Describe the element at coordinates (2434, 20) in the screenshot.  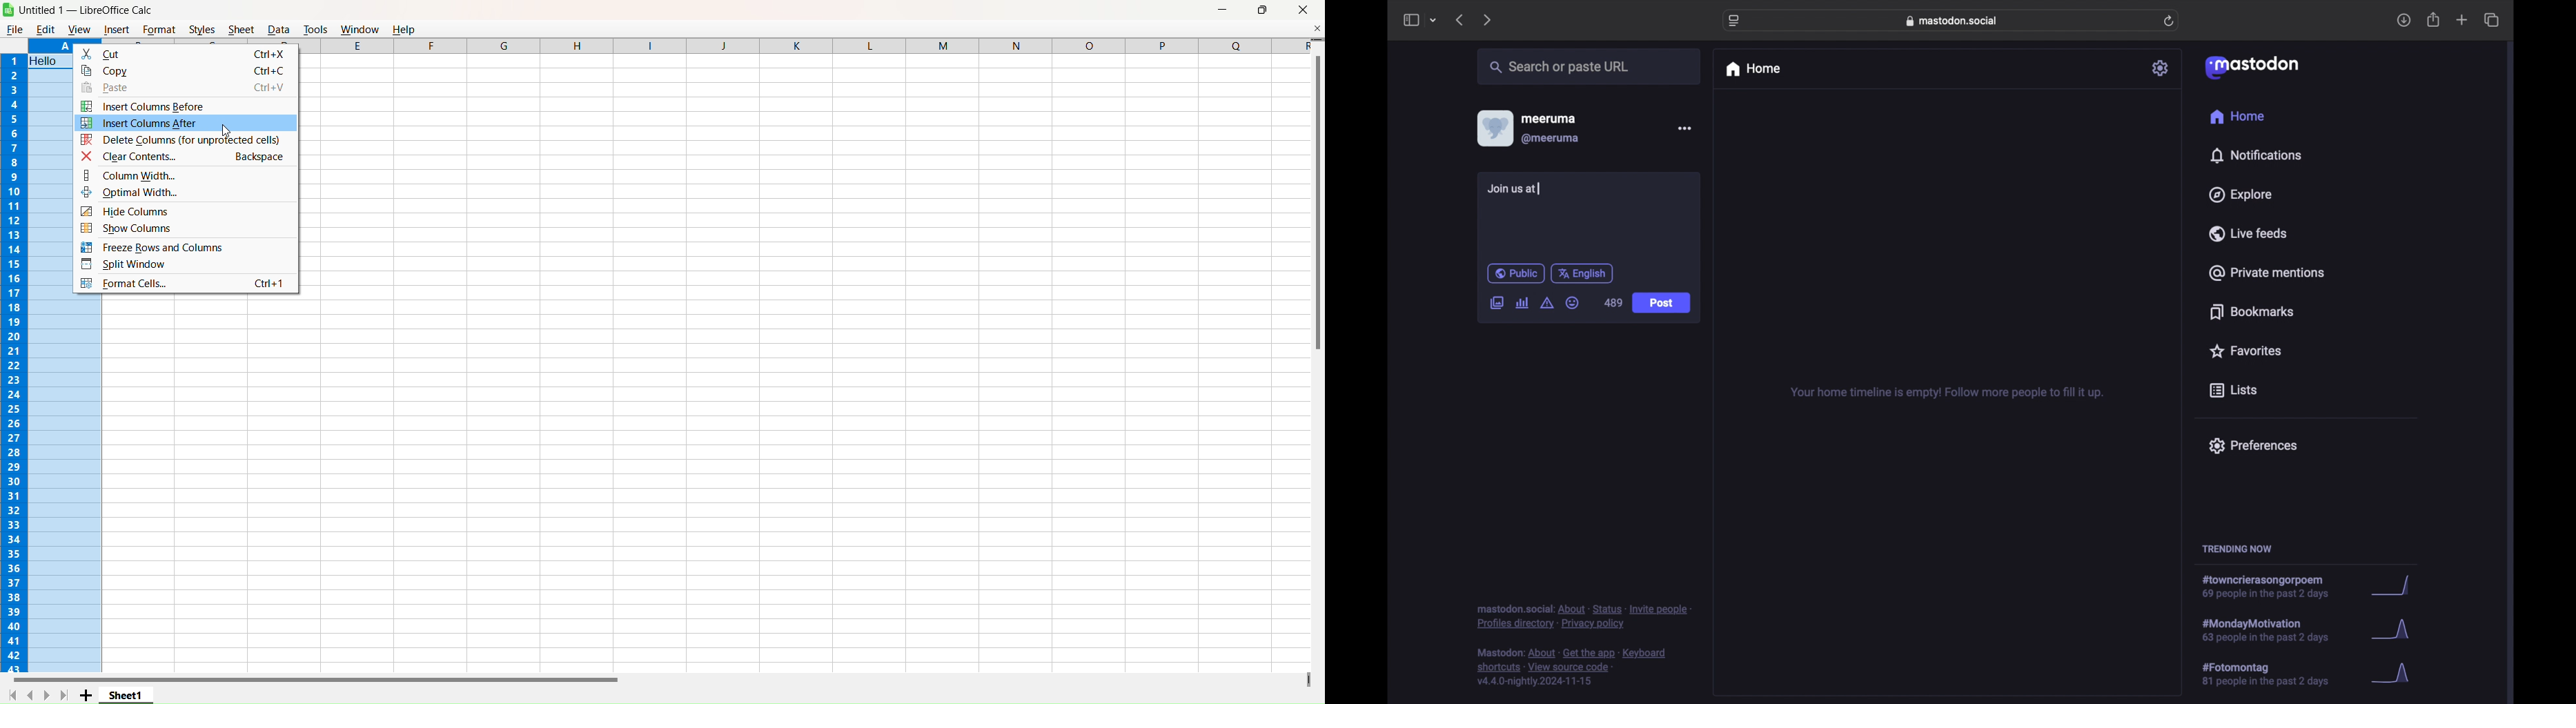
I see `share` at that location.